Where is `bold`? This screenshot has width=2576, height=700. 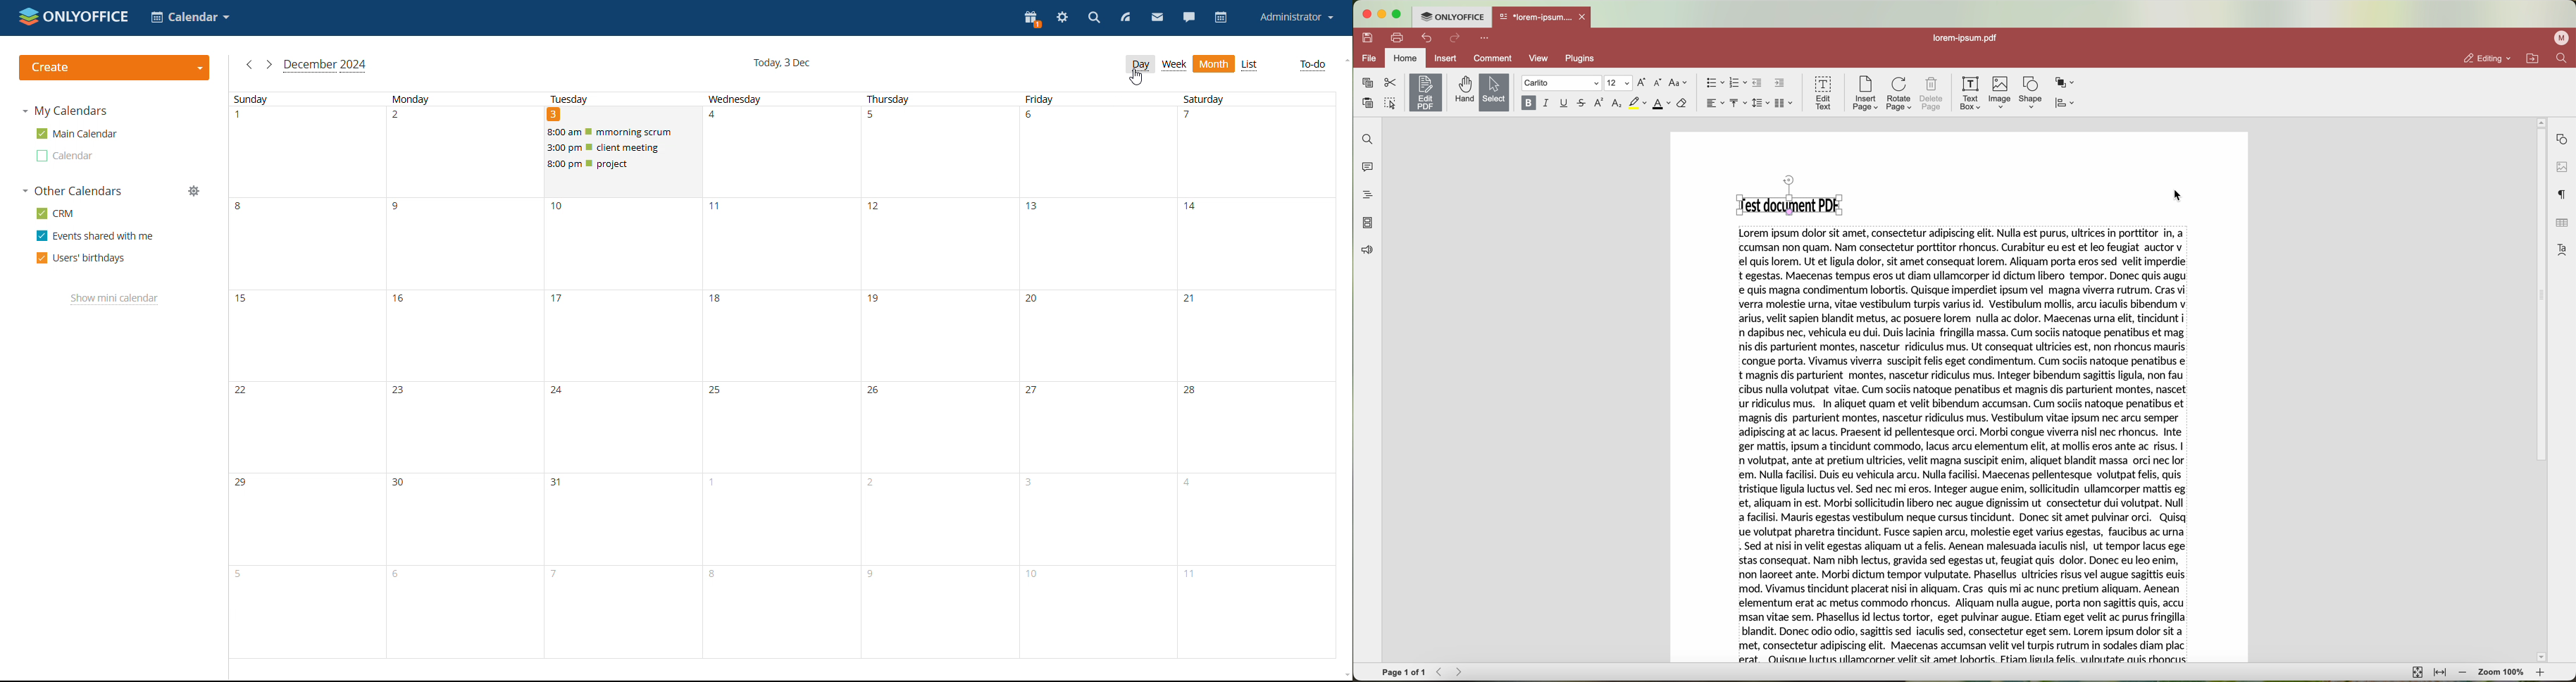 bold is located at coordinates (1527, 103).